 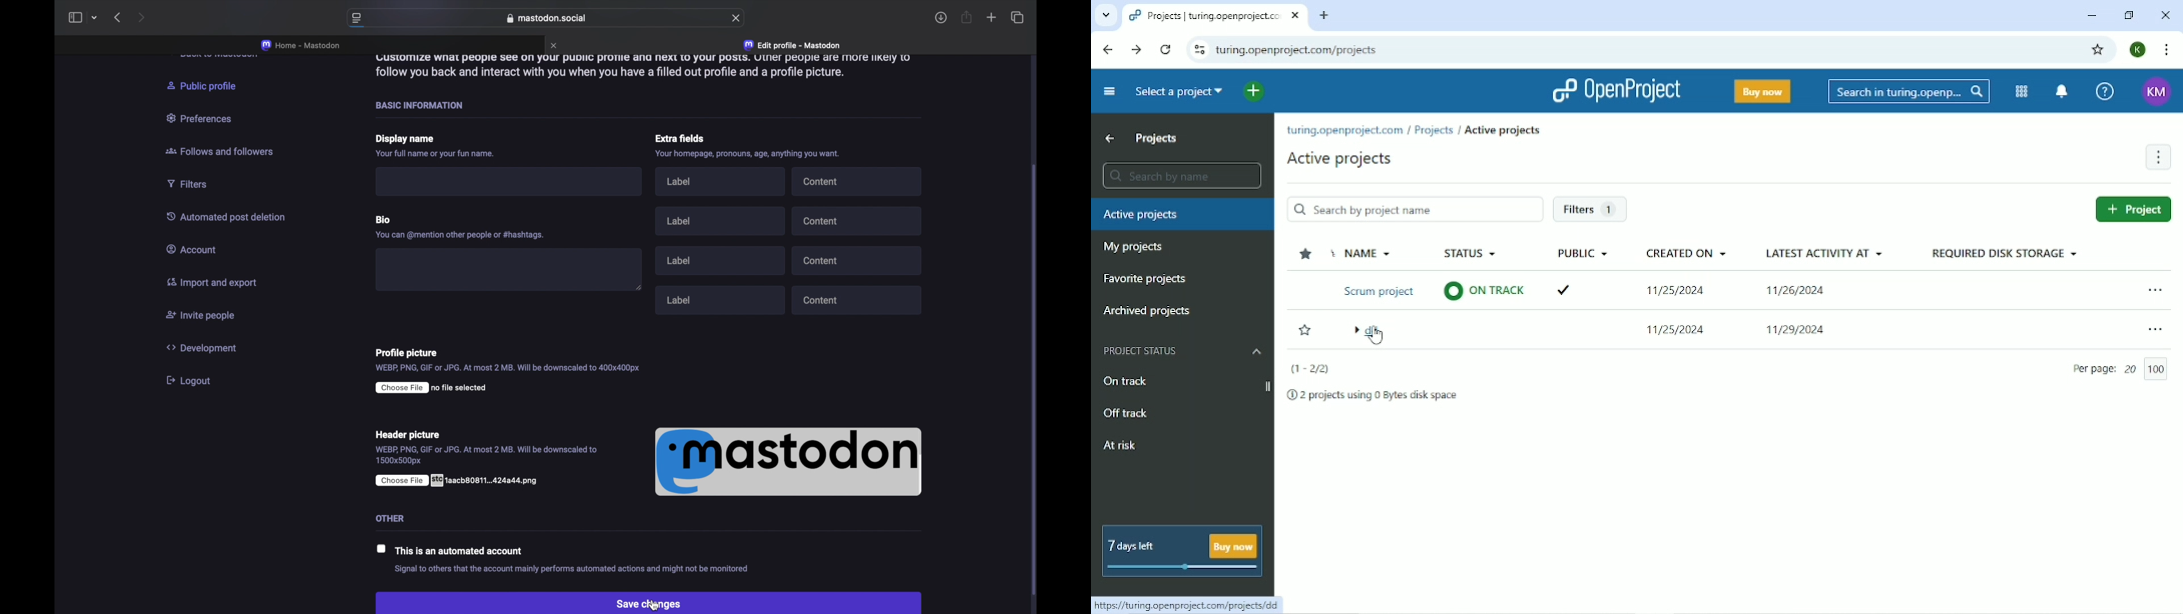 What do you see at coordinates (1107, 50) in the screenshot?
I see `Back` at bounding box center [1107, 50].